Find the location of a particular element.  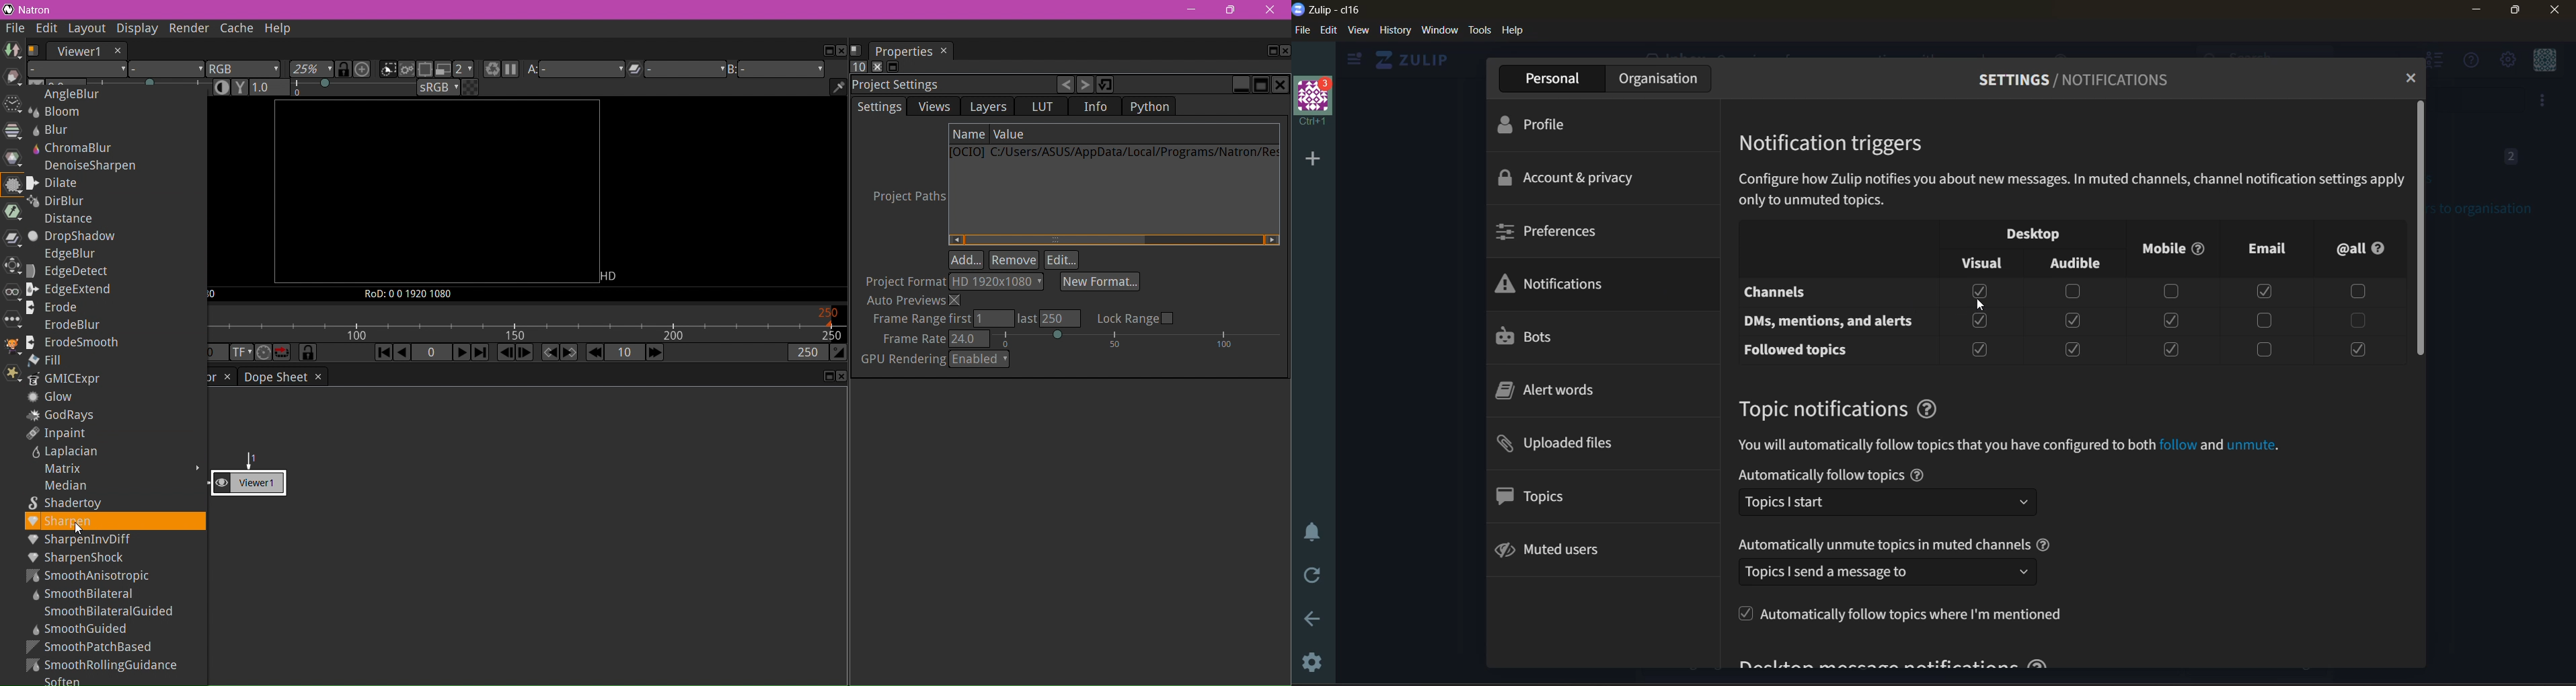

followed topics is located at coordinates (1803, 350).